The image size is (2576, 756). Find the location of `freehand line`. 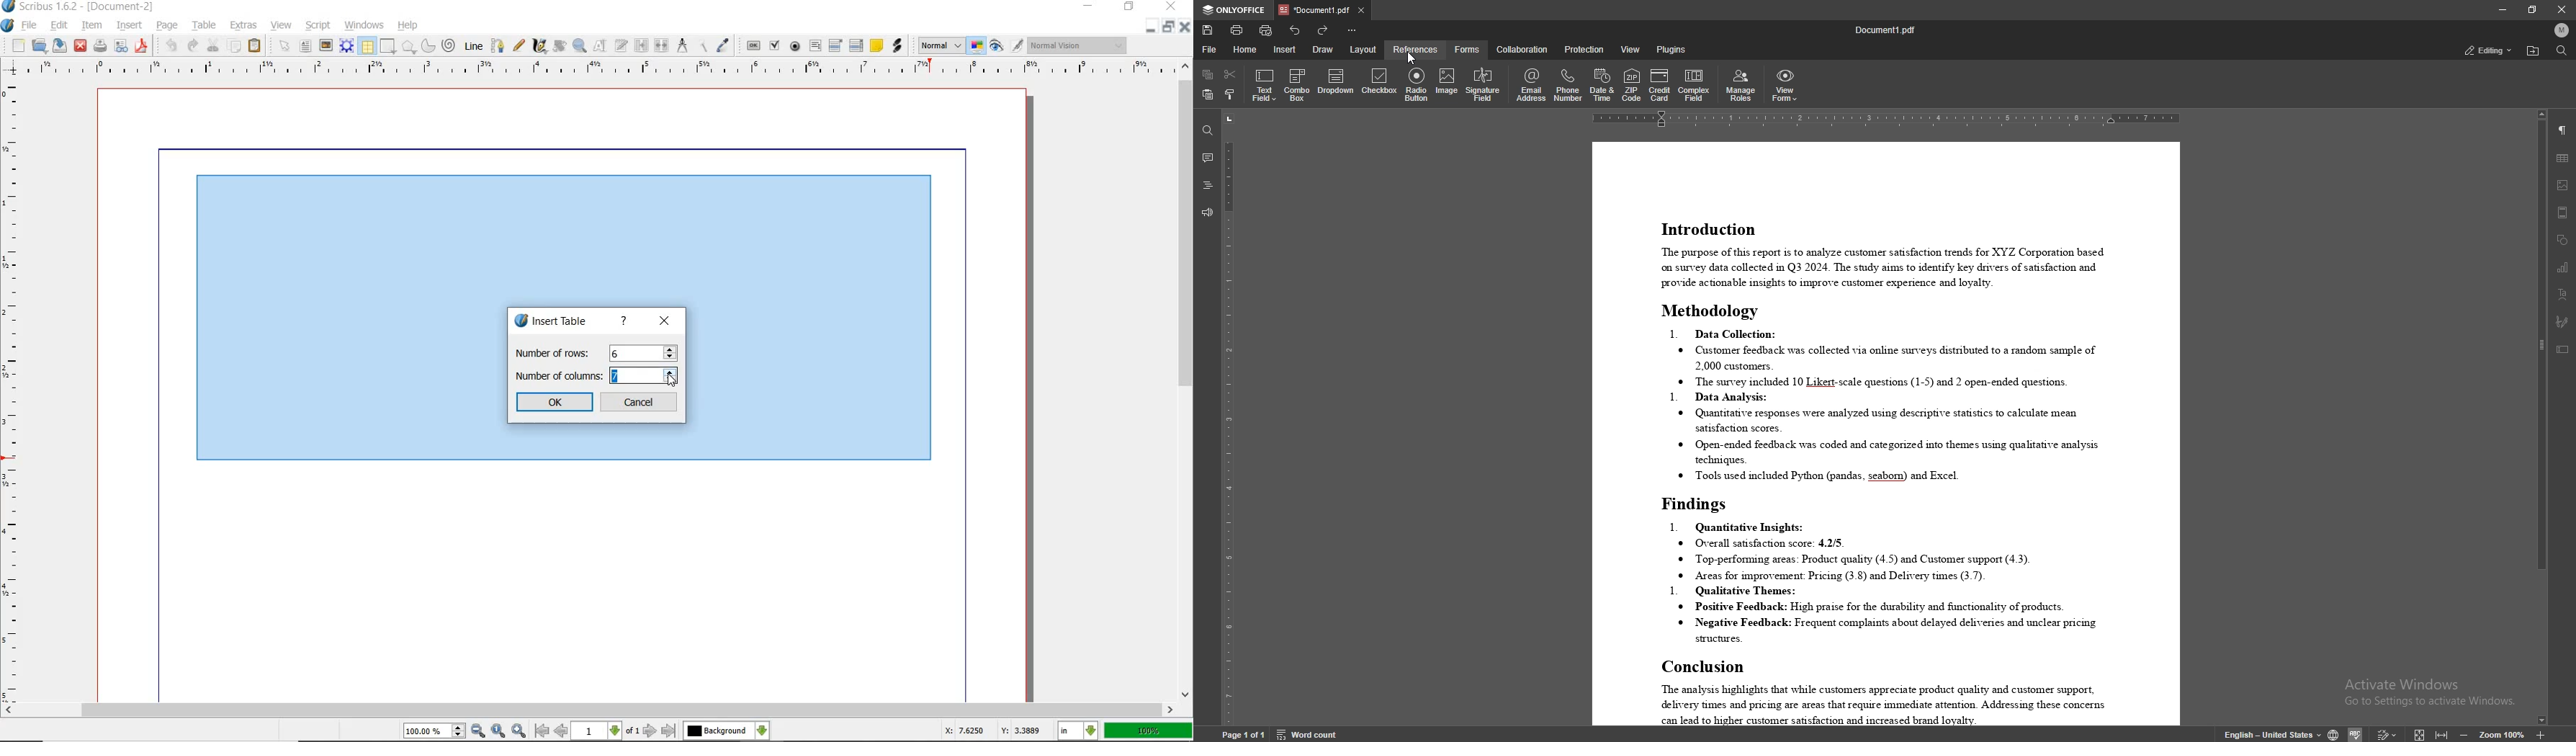

freehand line is located at coordinates (519, 46).